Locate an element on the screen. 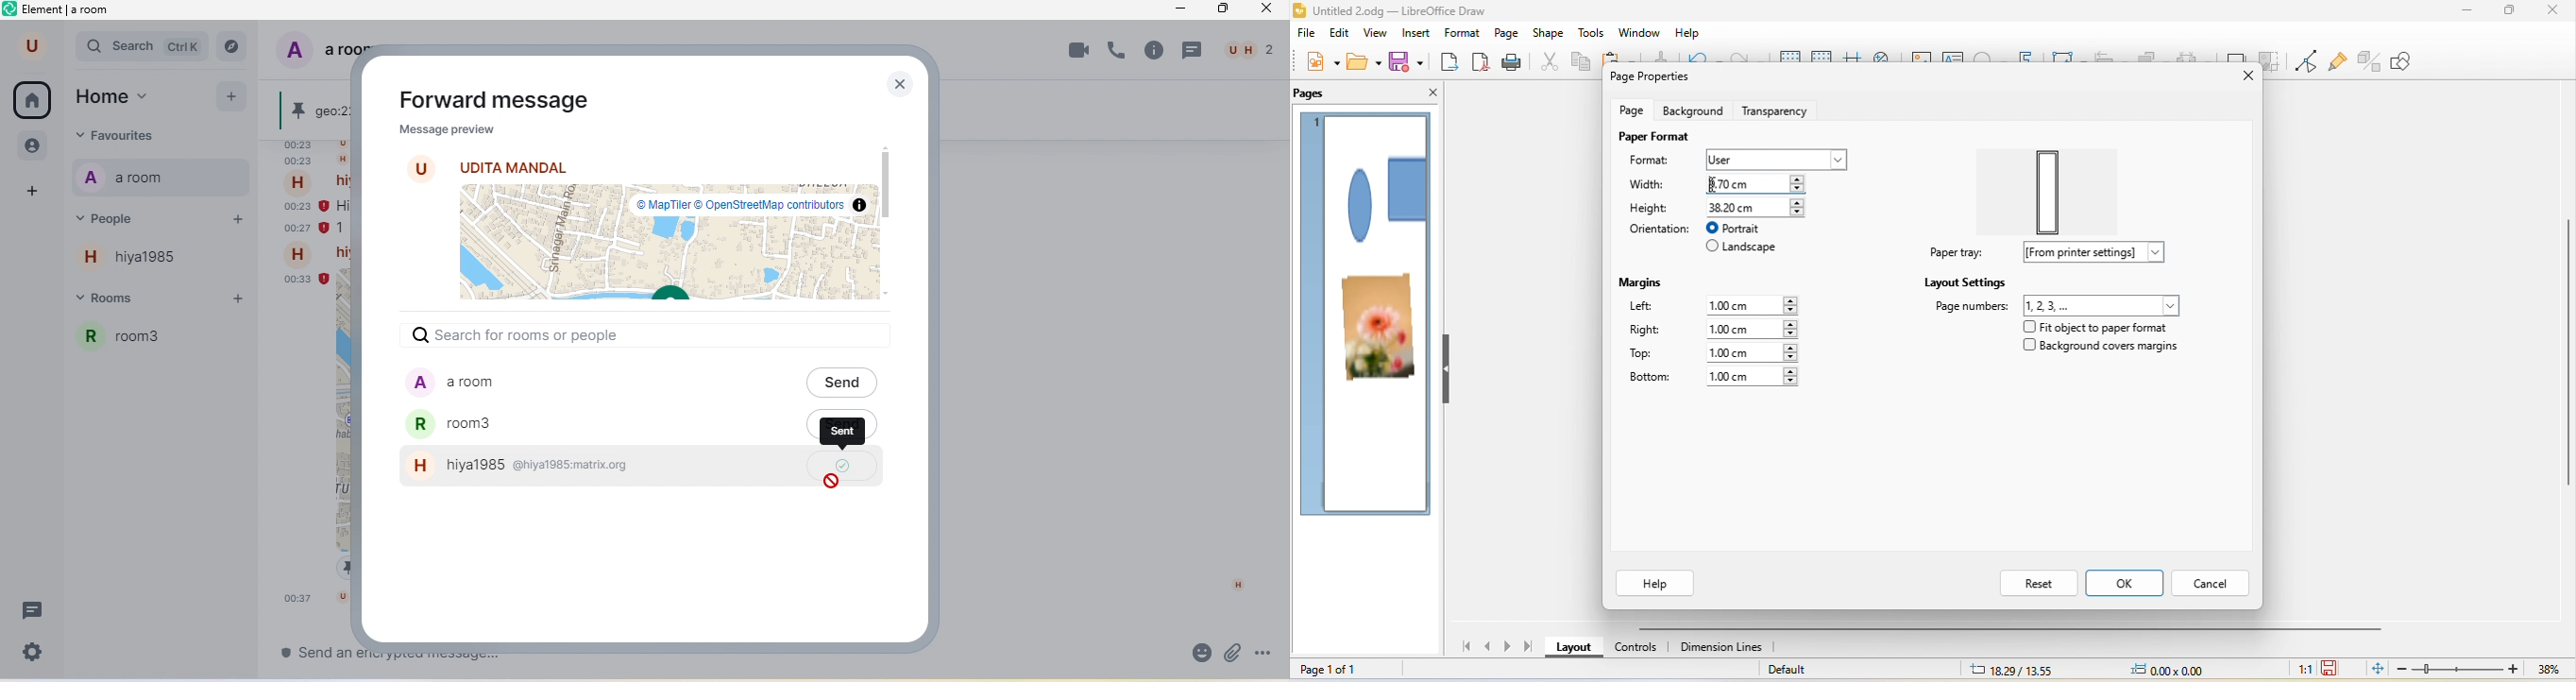  home is located at coordinates (34, 101).